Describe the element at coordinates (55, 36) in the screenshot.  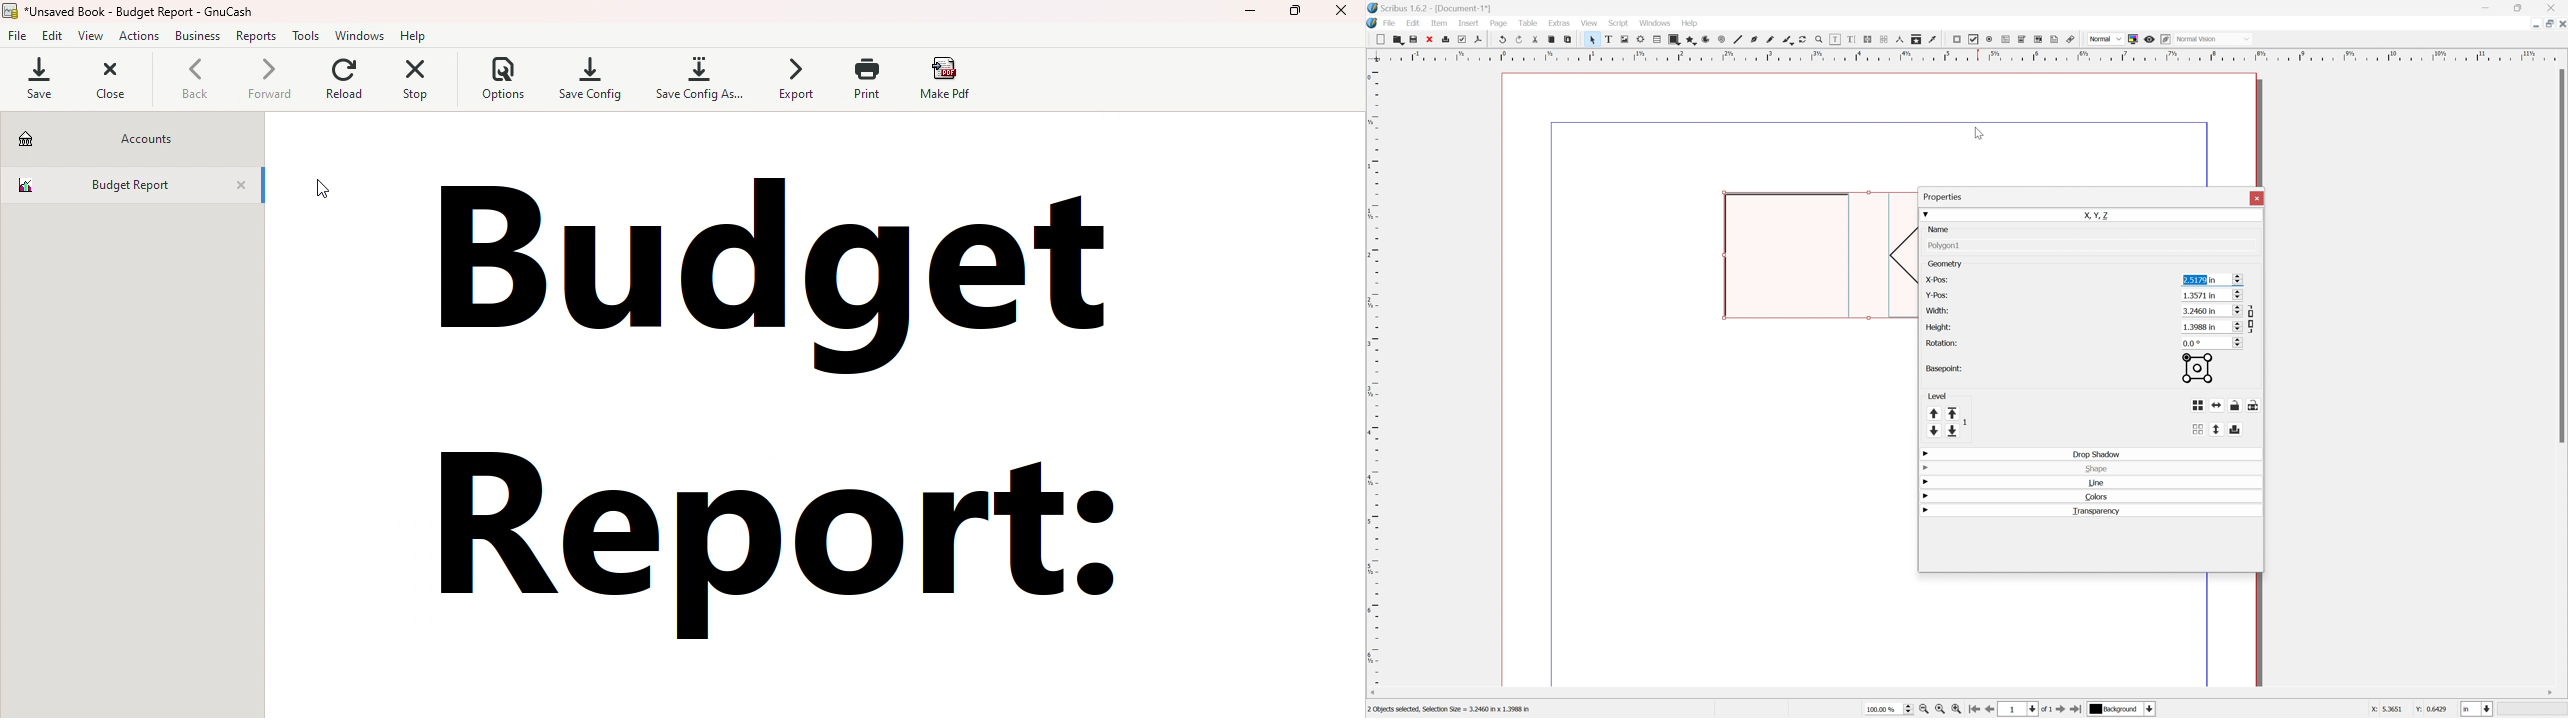
I see `Edit` at that location.